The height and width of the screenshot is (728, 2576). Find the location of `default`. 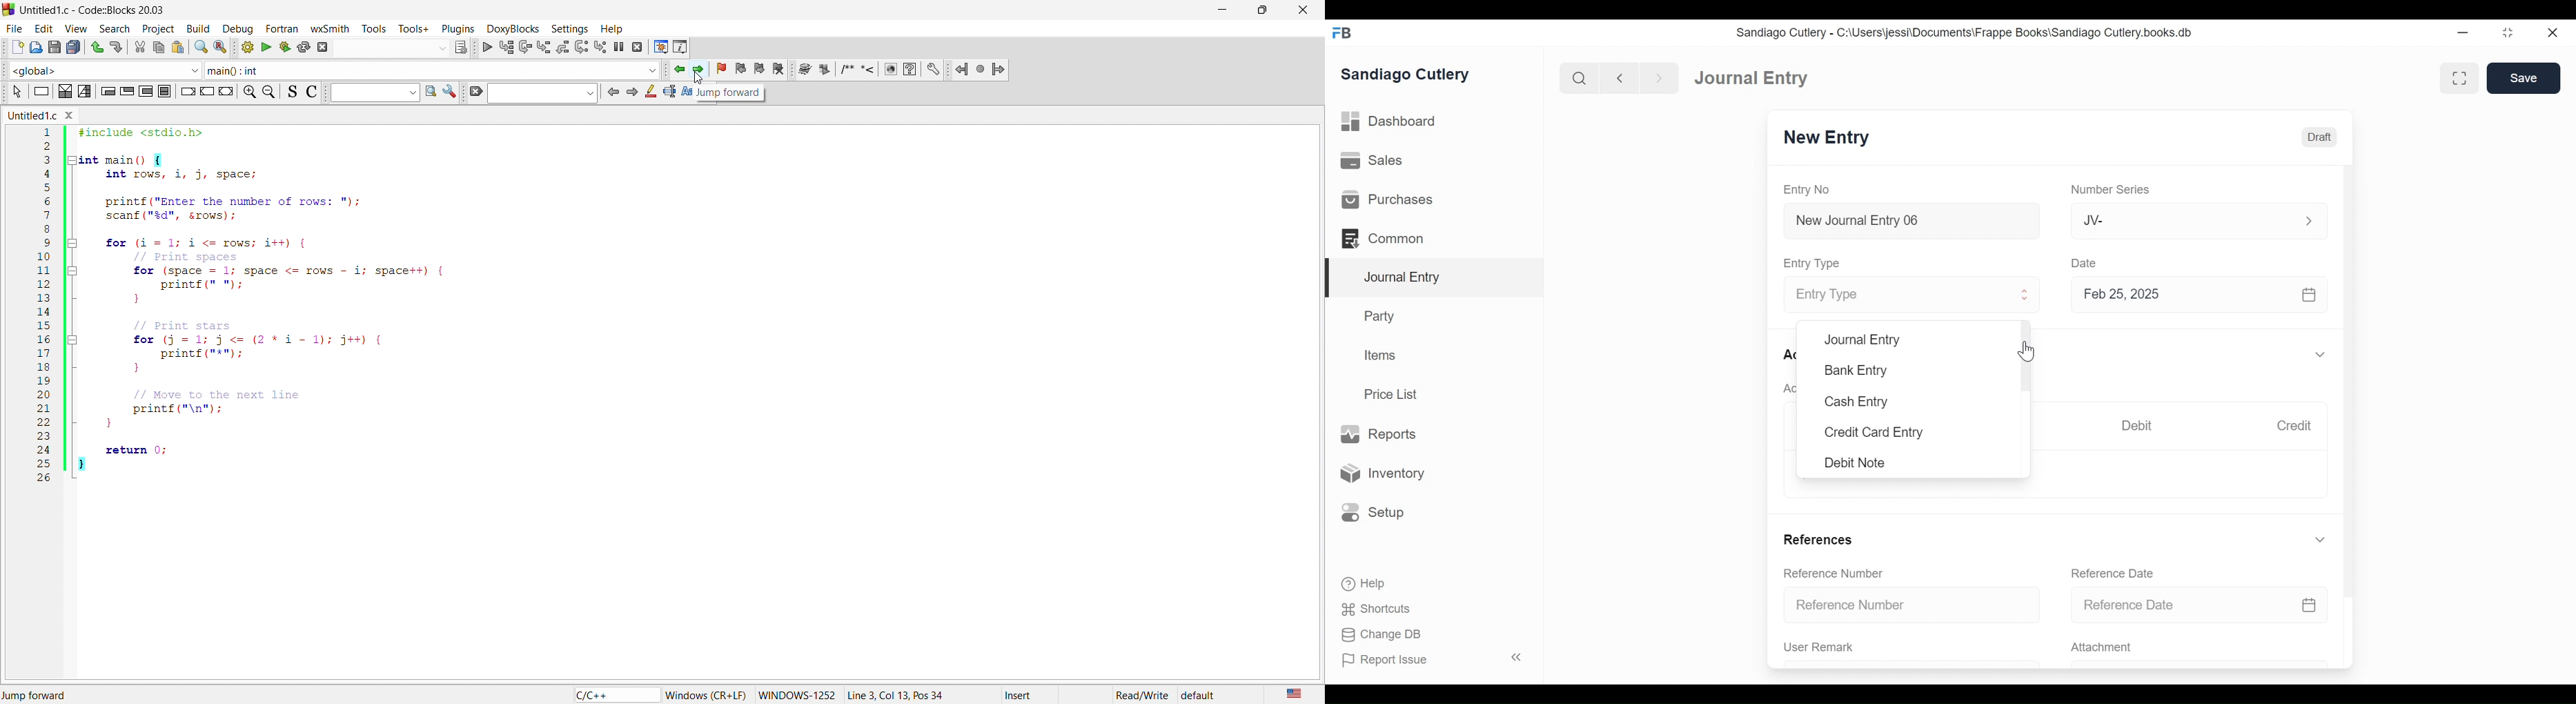

default is located at coordinates (1206, 692).